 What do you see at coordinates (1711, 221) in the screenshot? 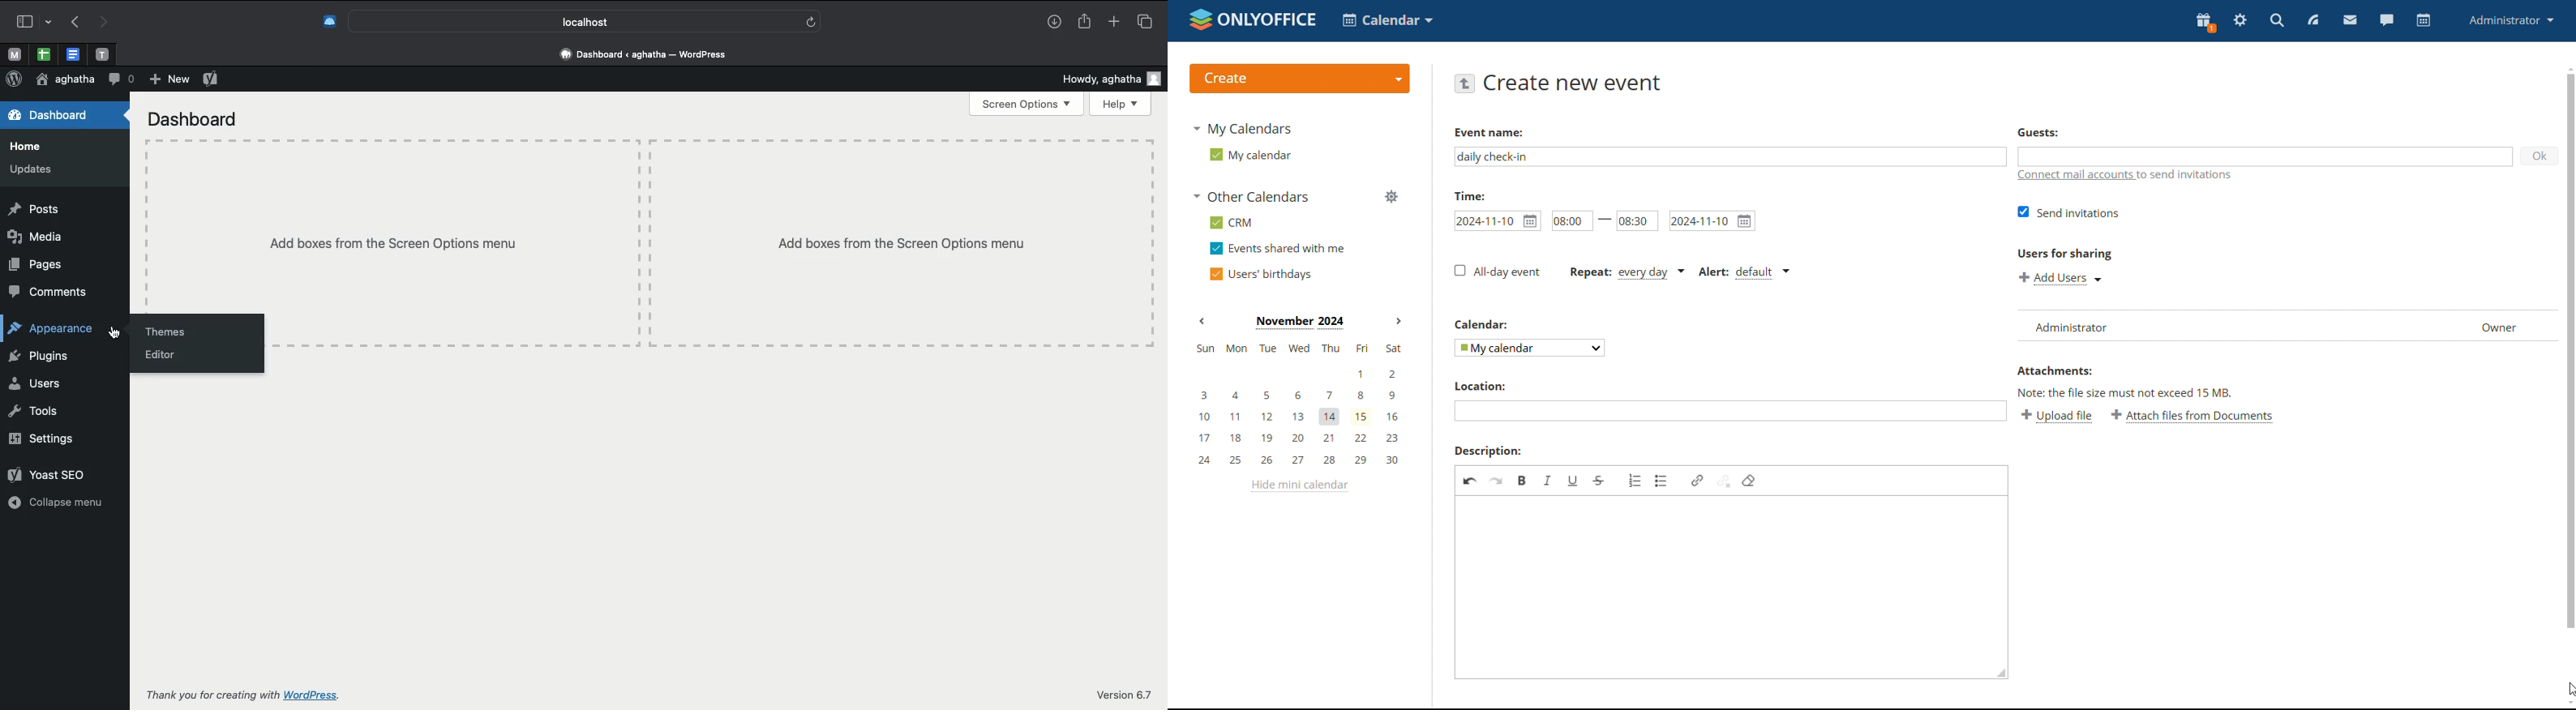
I see `end date` at bounding box center [1711, 221].